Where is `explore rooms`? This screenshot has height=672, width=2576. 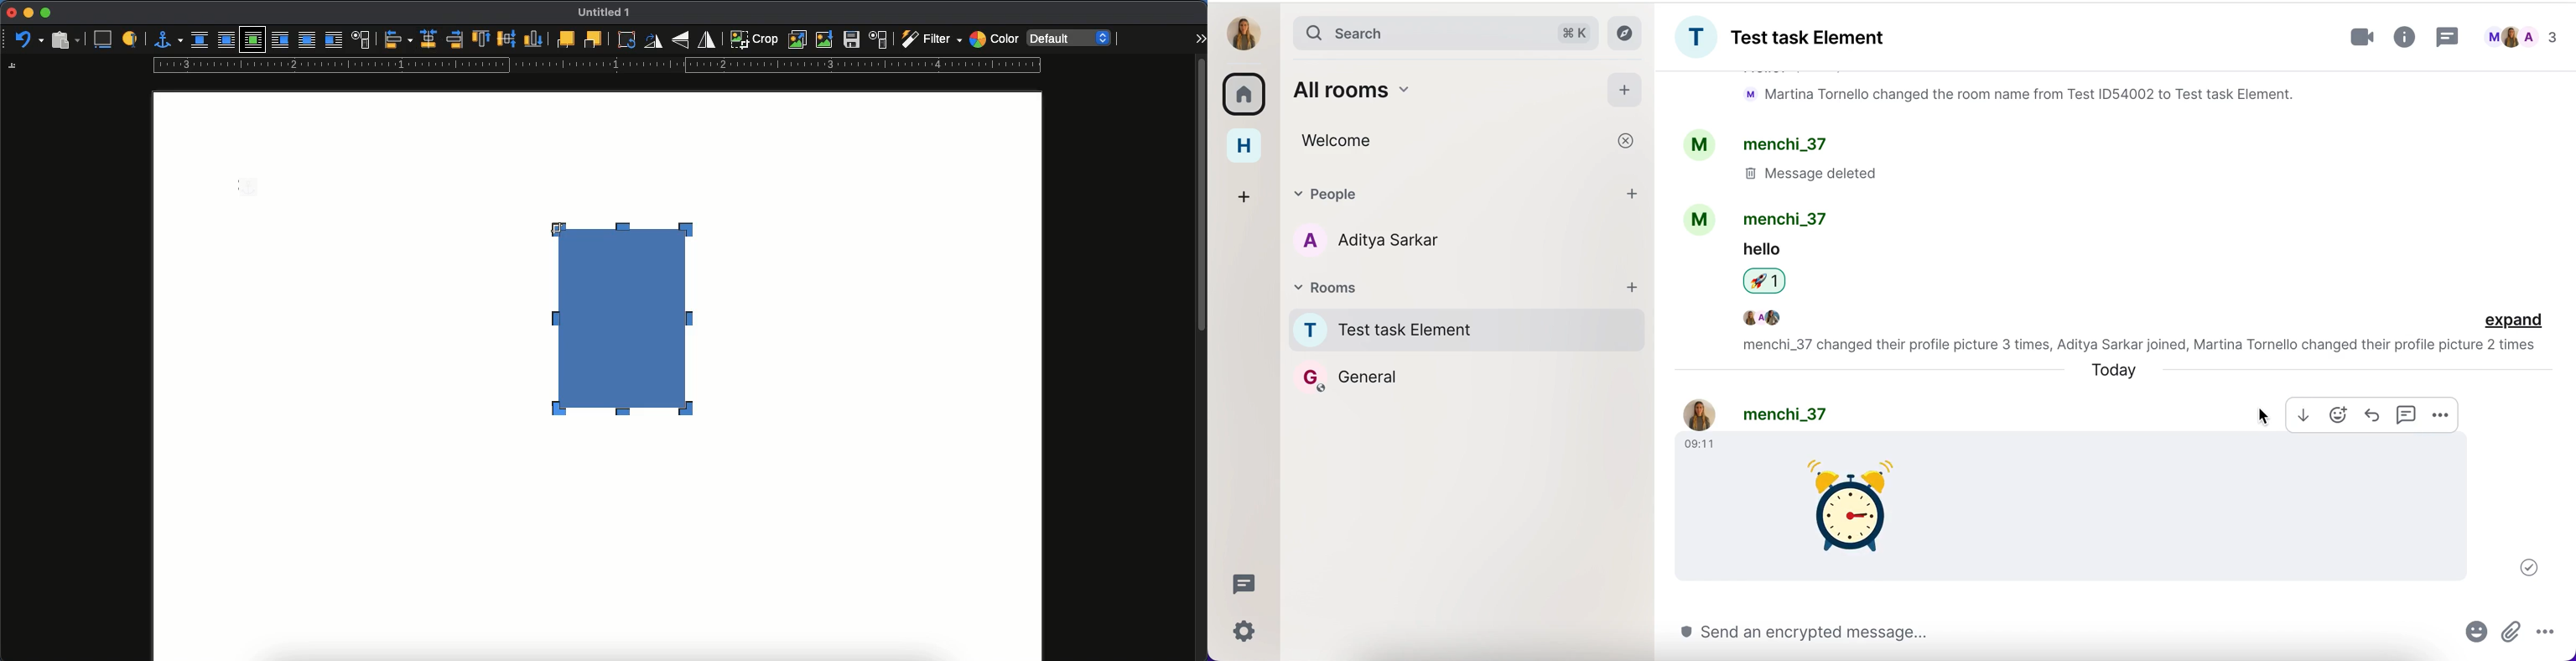
explore rooms is located at coordinates (1625, 32).